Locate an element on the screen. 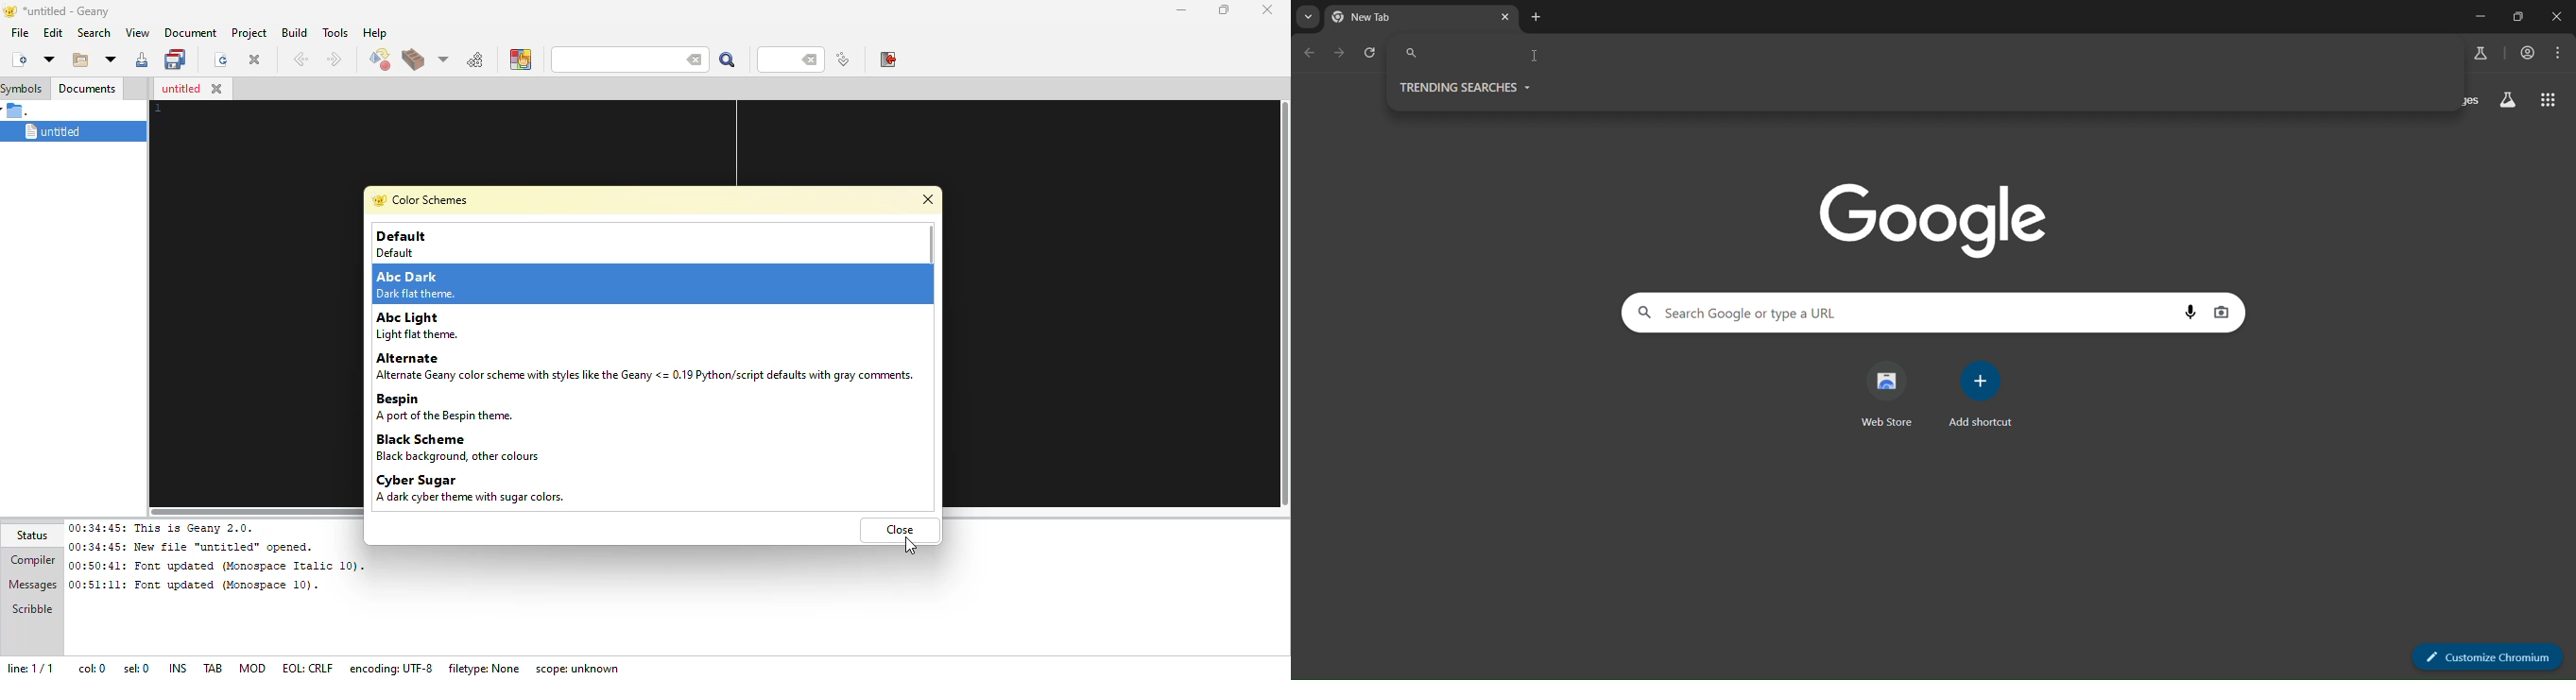 The width and height of the screenshot is (2576, 700). reload is located at coordinates (1374, 54).